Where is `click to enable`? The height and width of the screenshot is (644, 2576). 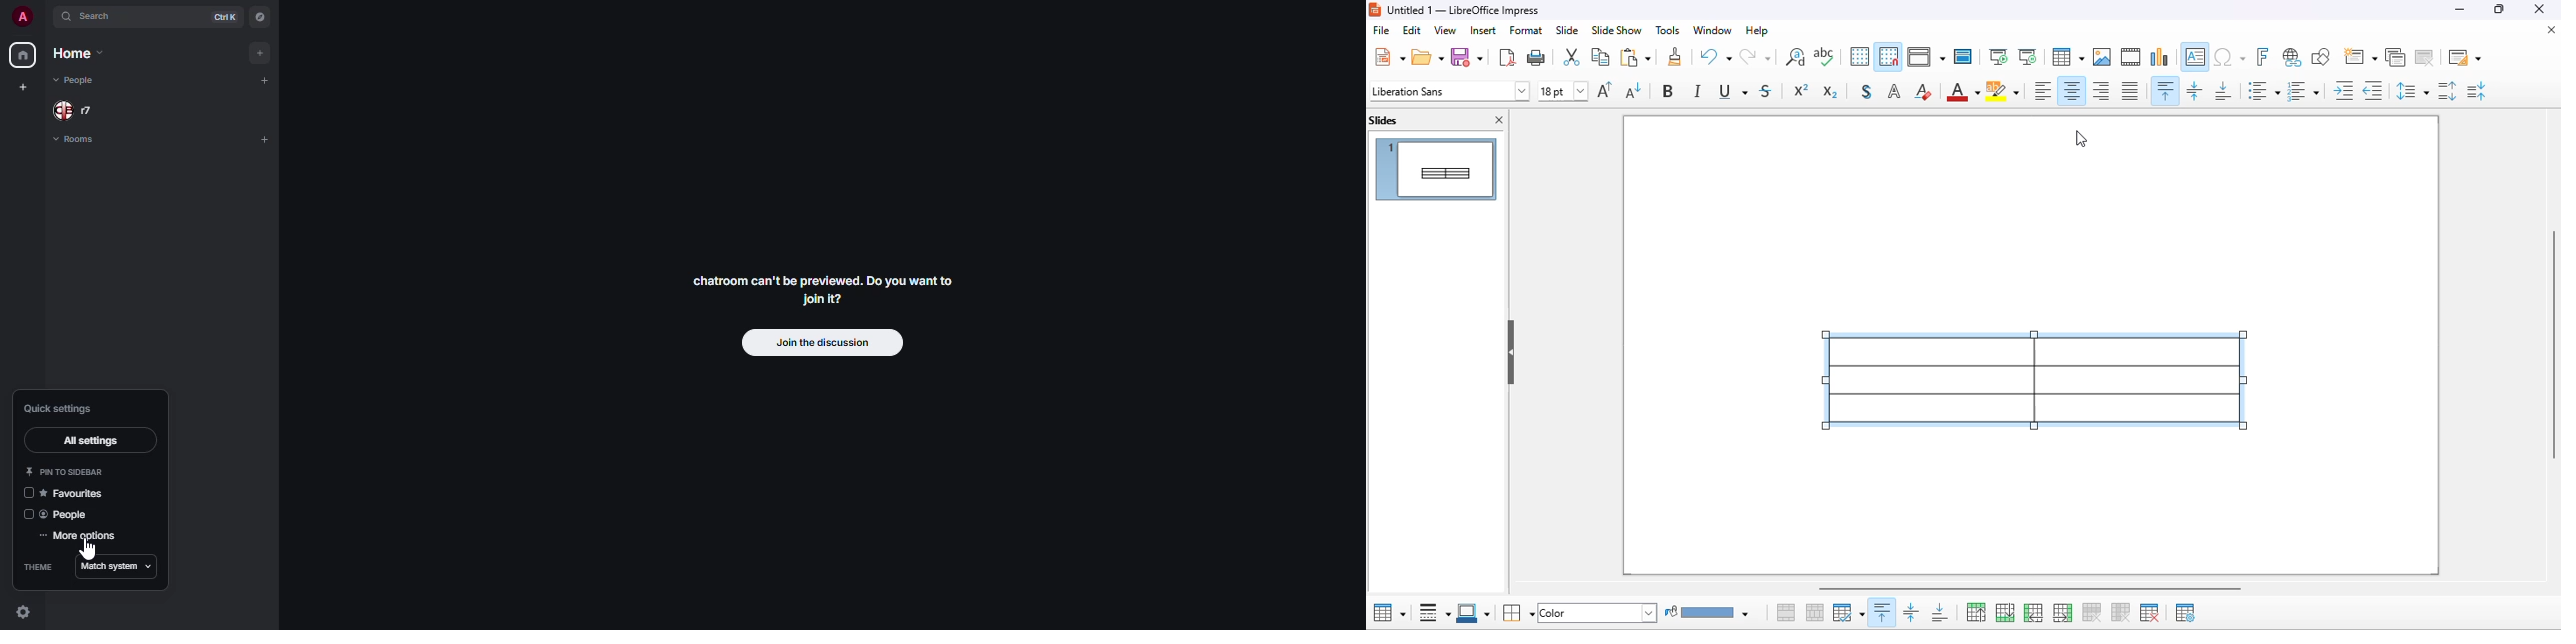 click to enable is located at coordinates (27, 516).